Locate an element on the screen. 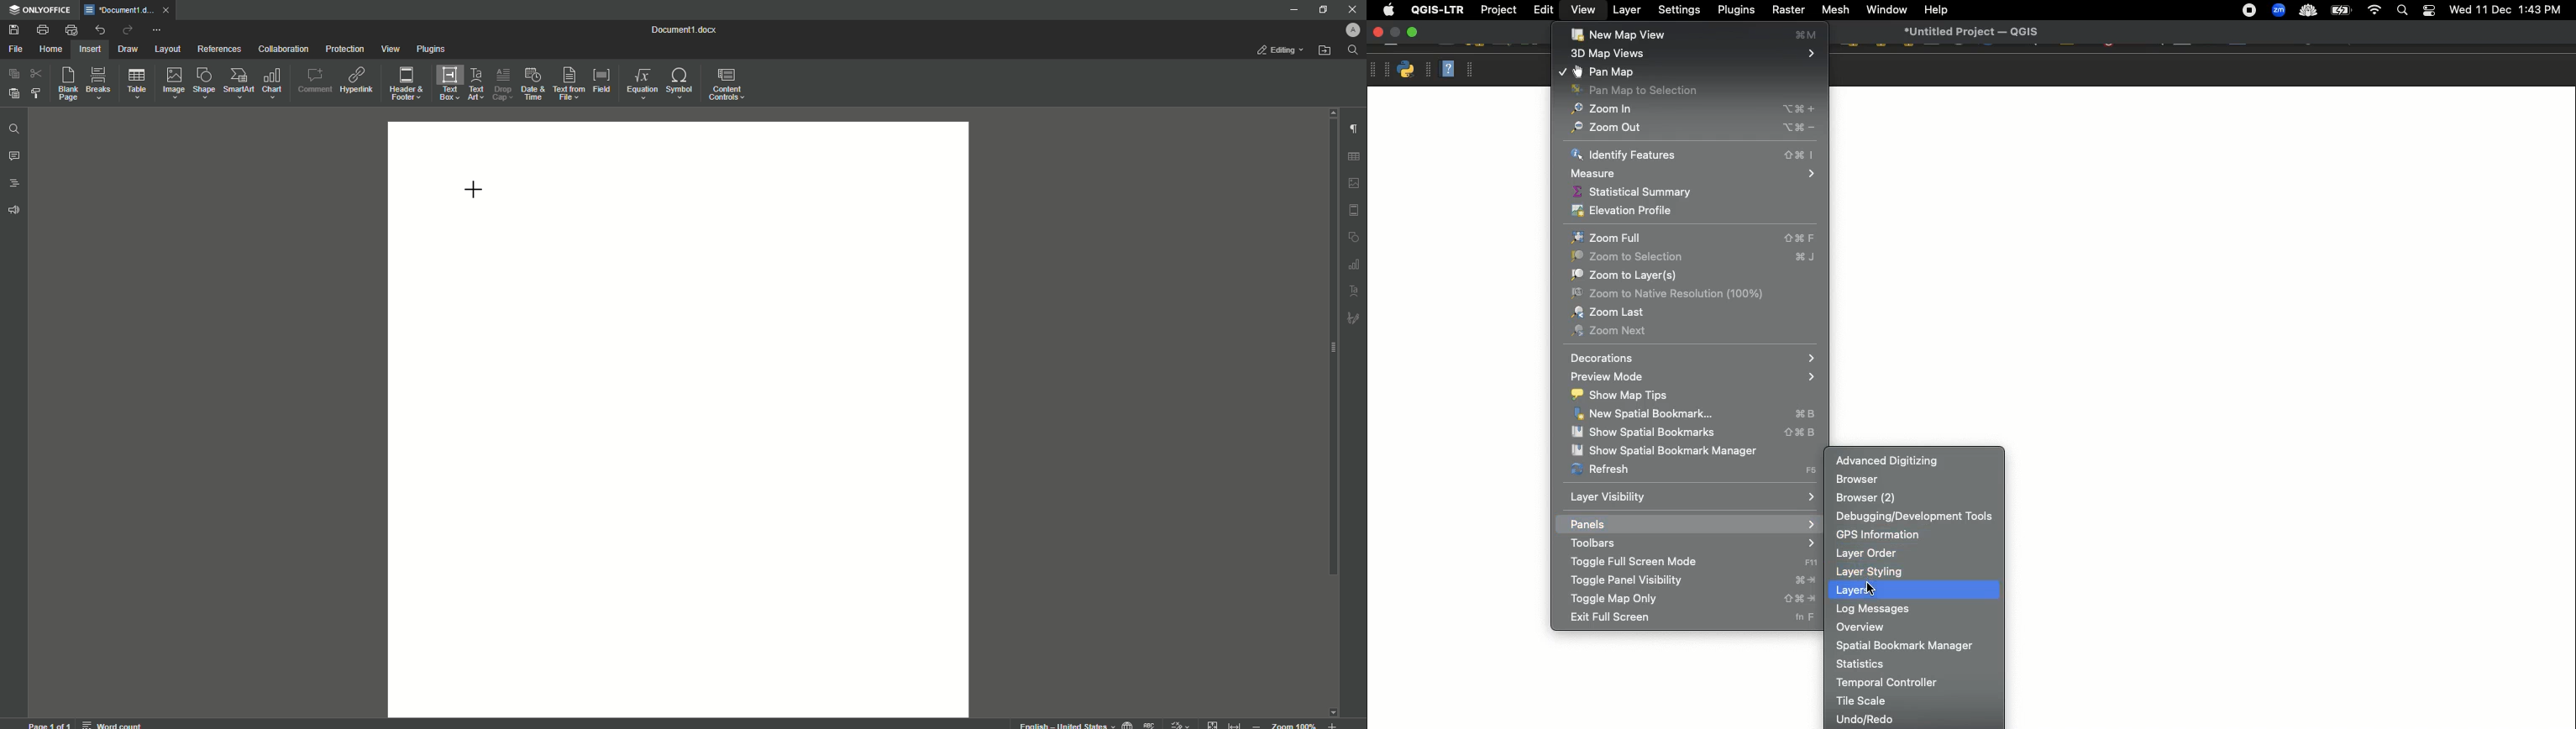 Image resolution: width=2576 pixels, height=756 pixels. Maximize is located at coordinates (1412, 32).